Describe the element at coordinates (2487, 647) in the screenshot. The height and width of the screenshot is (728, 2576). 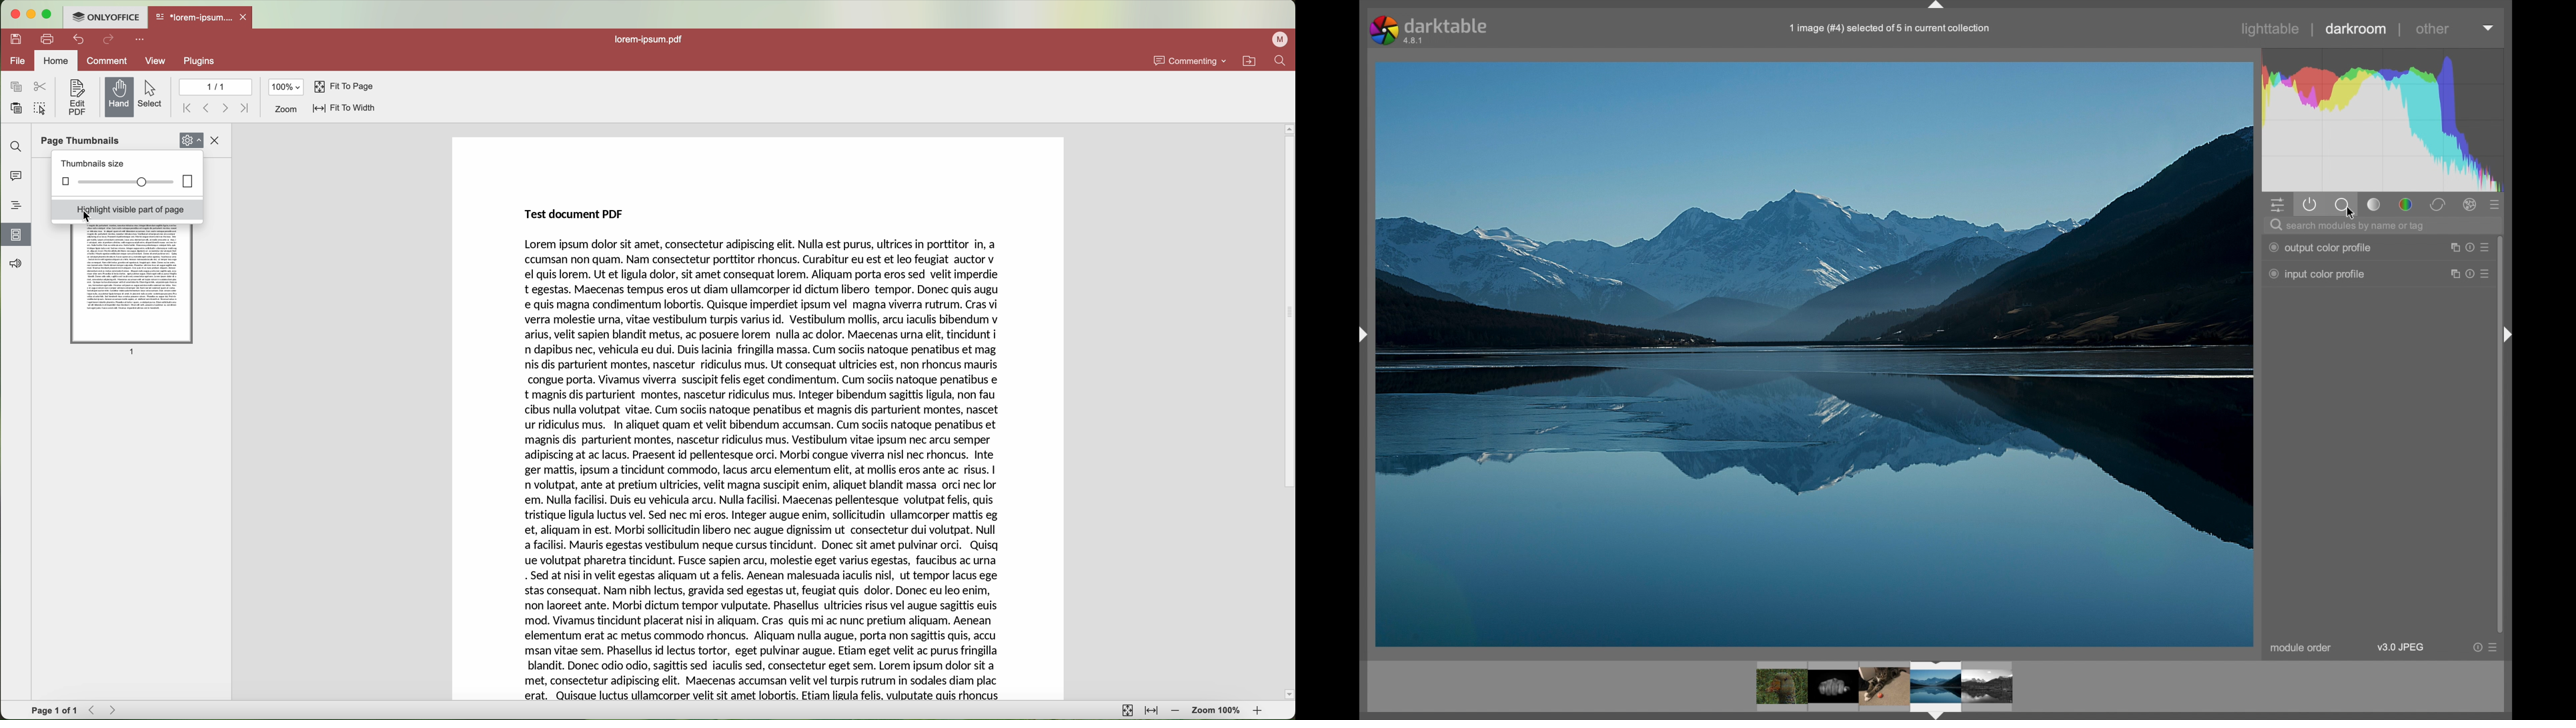
I see `more options` at that location.